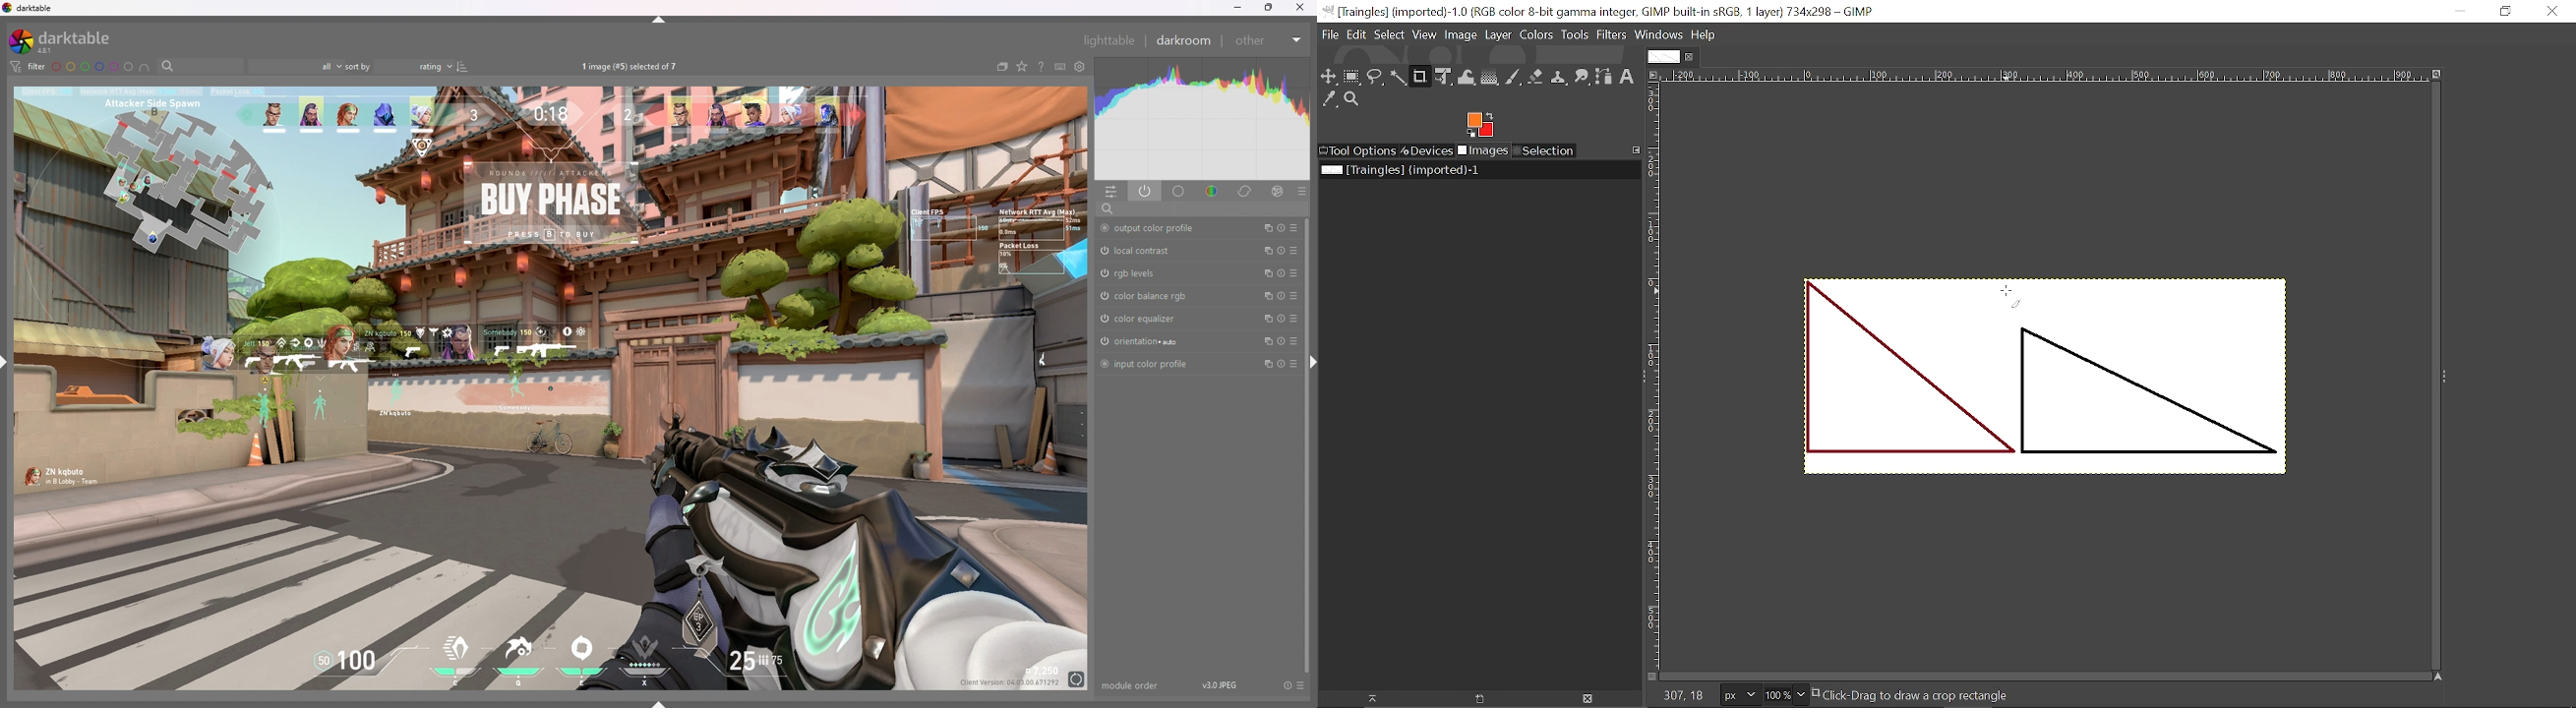 The height and width of the screenshot is (728, 2576). Describe the element at coordinates (1295, 250) in the screenshot. I see `presets` at that location.